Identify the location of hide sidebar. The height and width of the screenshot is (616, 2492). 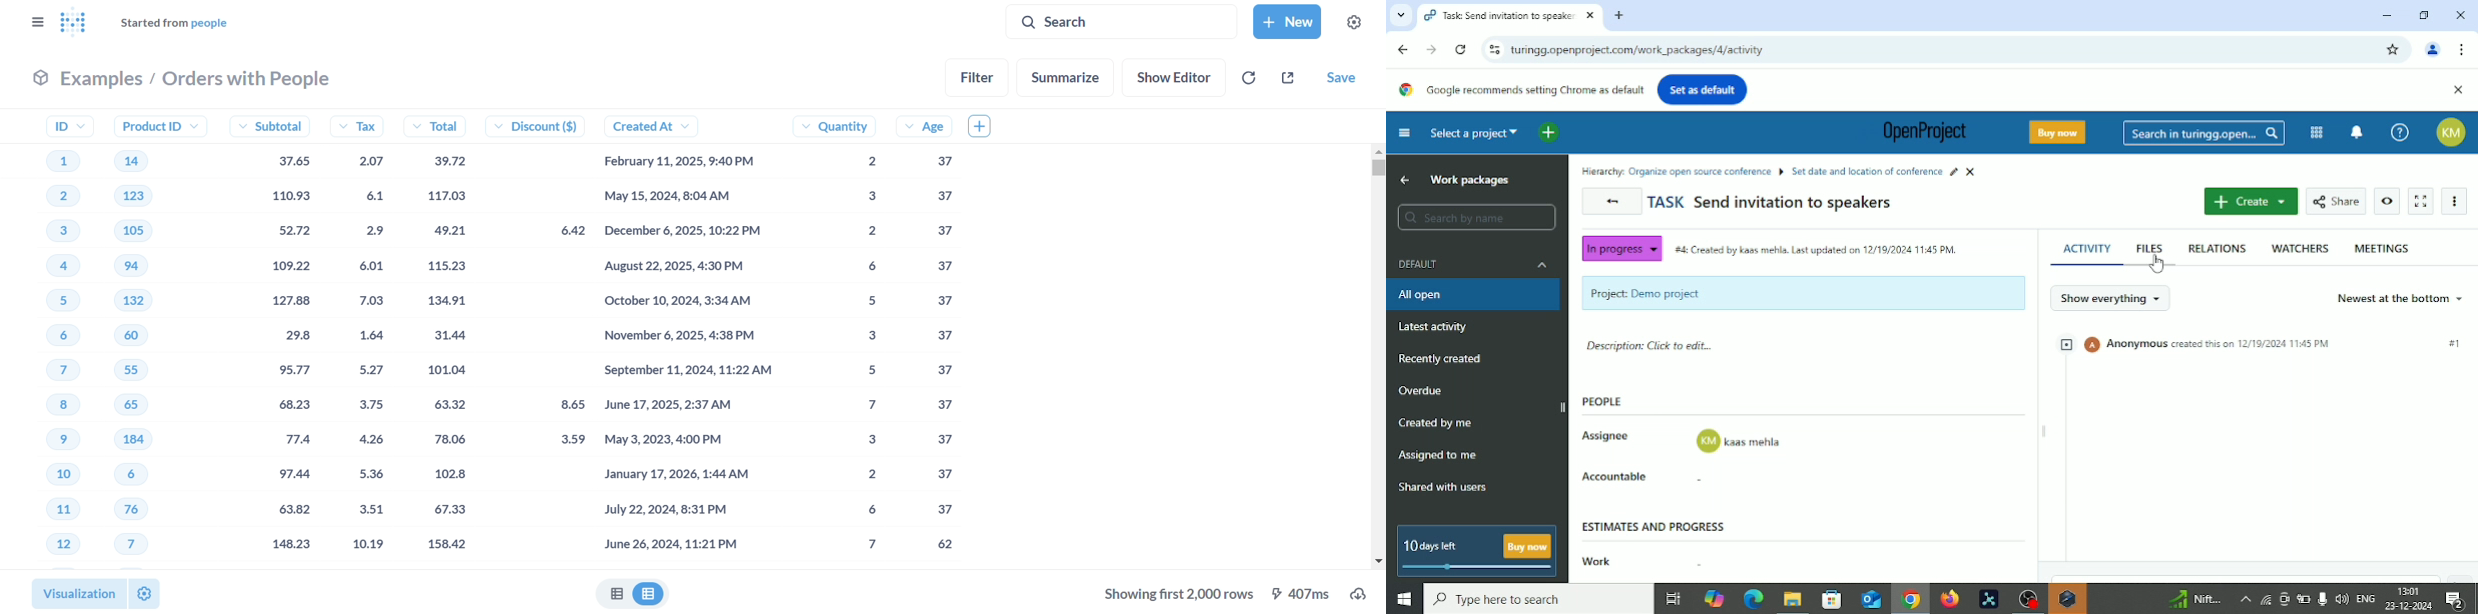
(1564, 406).